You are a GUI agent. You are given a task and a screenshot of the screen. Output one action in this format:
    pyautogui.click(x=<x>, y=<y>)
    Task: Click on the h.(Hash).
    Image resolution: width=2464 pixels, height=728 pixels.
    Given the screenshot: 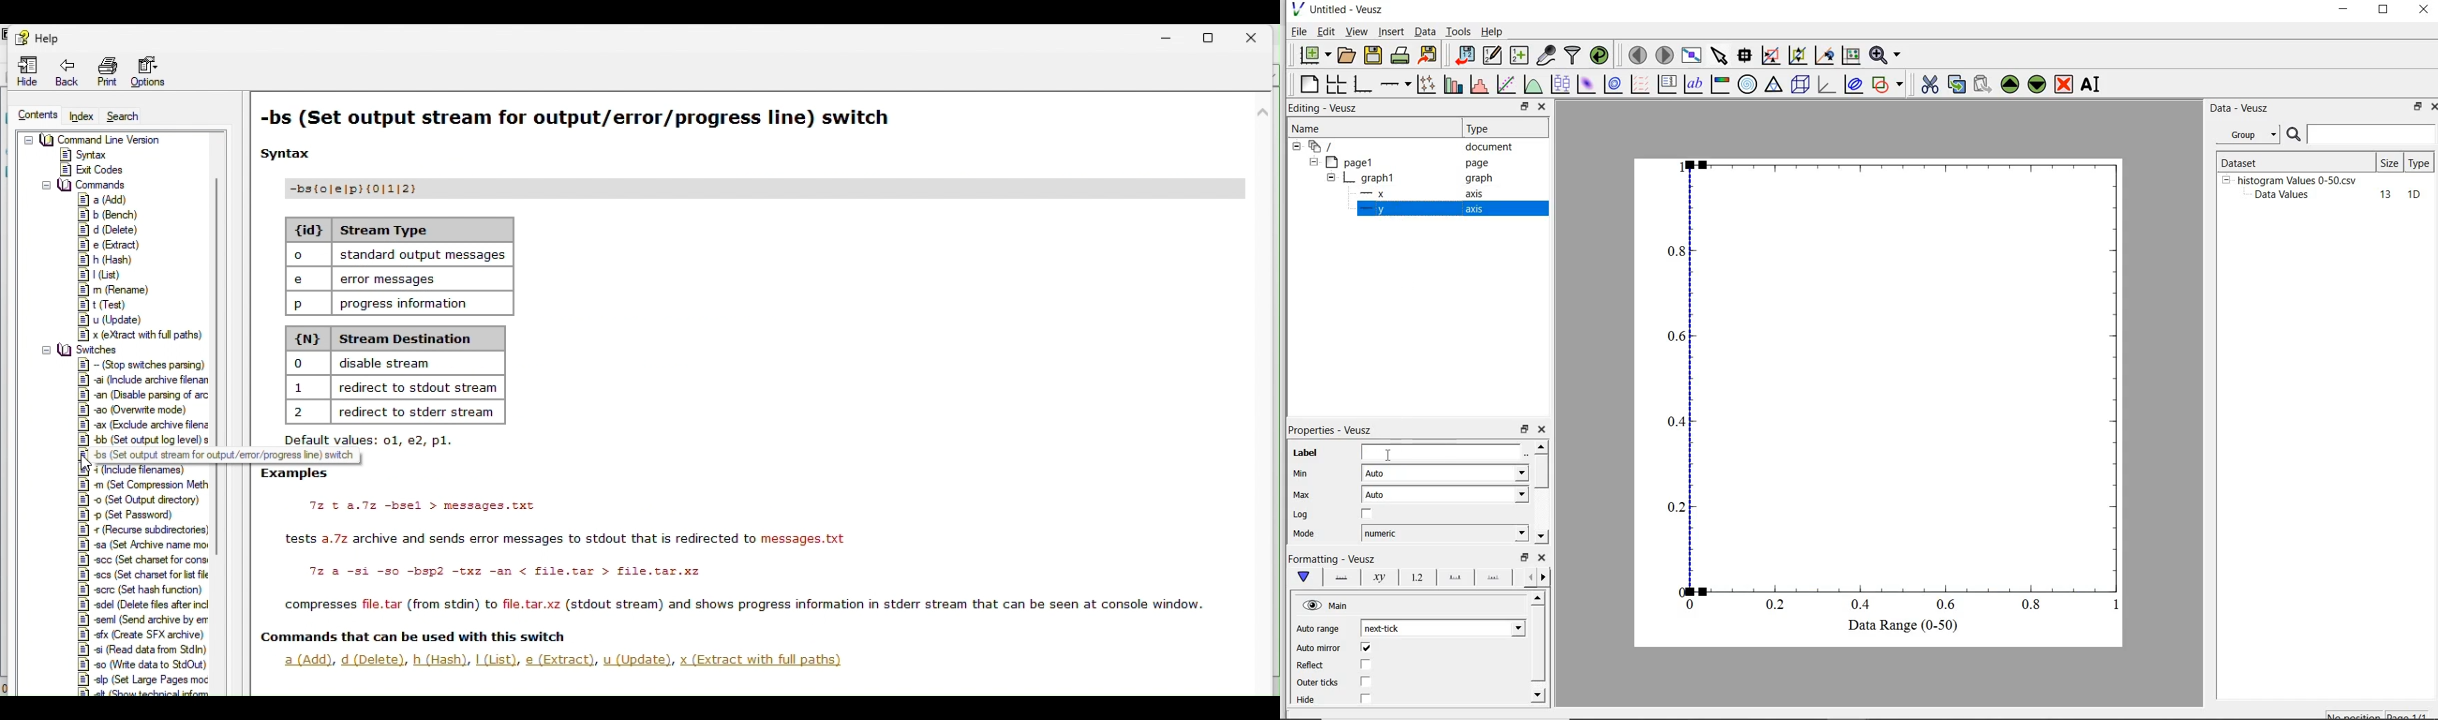 What is the action you would take?
    pyautogui.click(x=442, y=659)
    